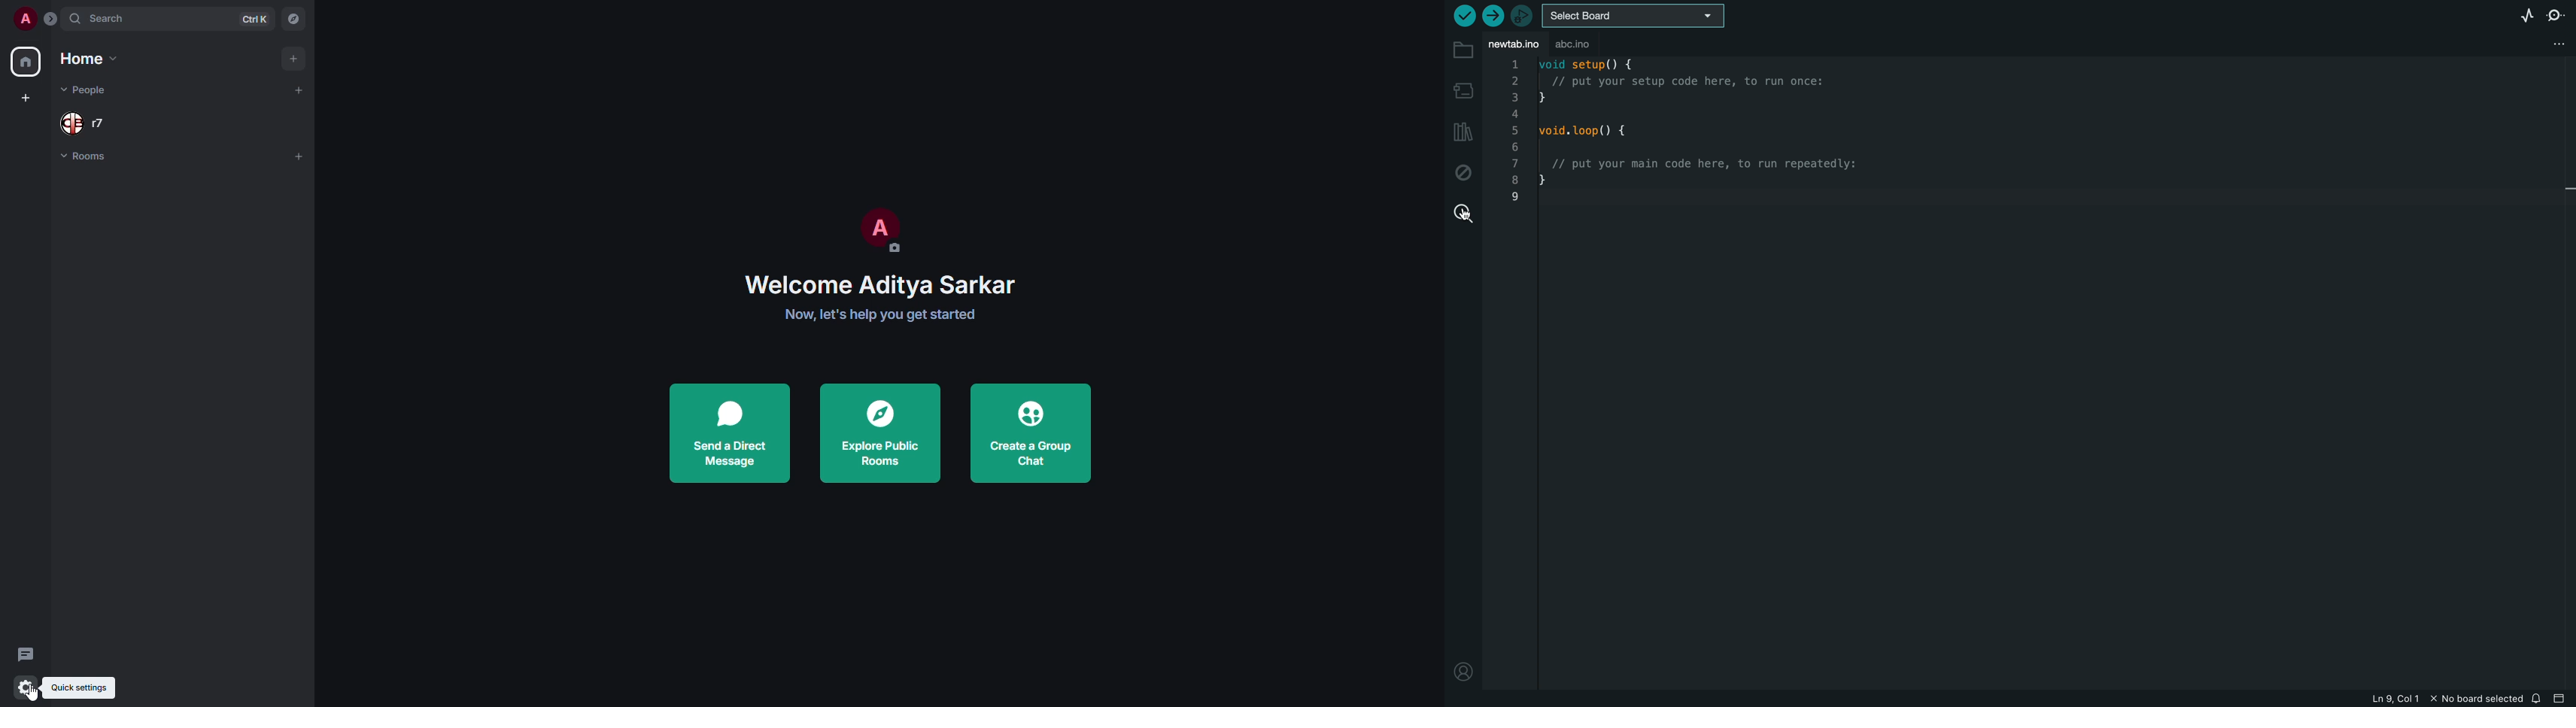 This screenshot has height=728, width=2576. What do you see at coordinates (1638, 16) in the screenshot?
I see `board selecter` at bounding box center [1638, 16].